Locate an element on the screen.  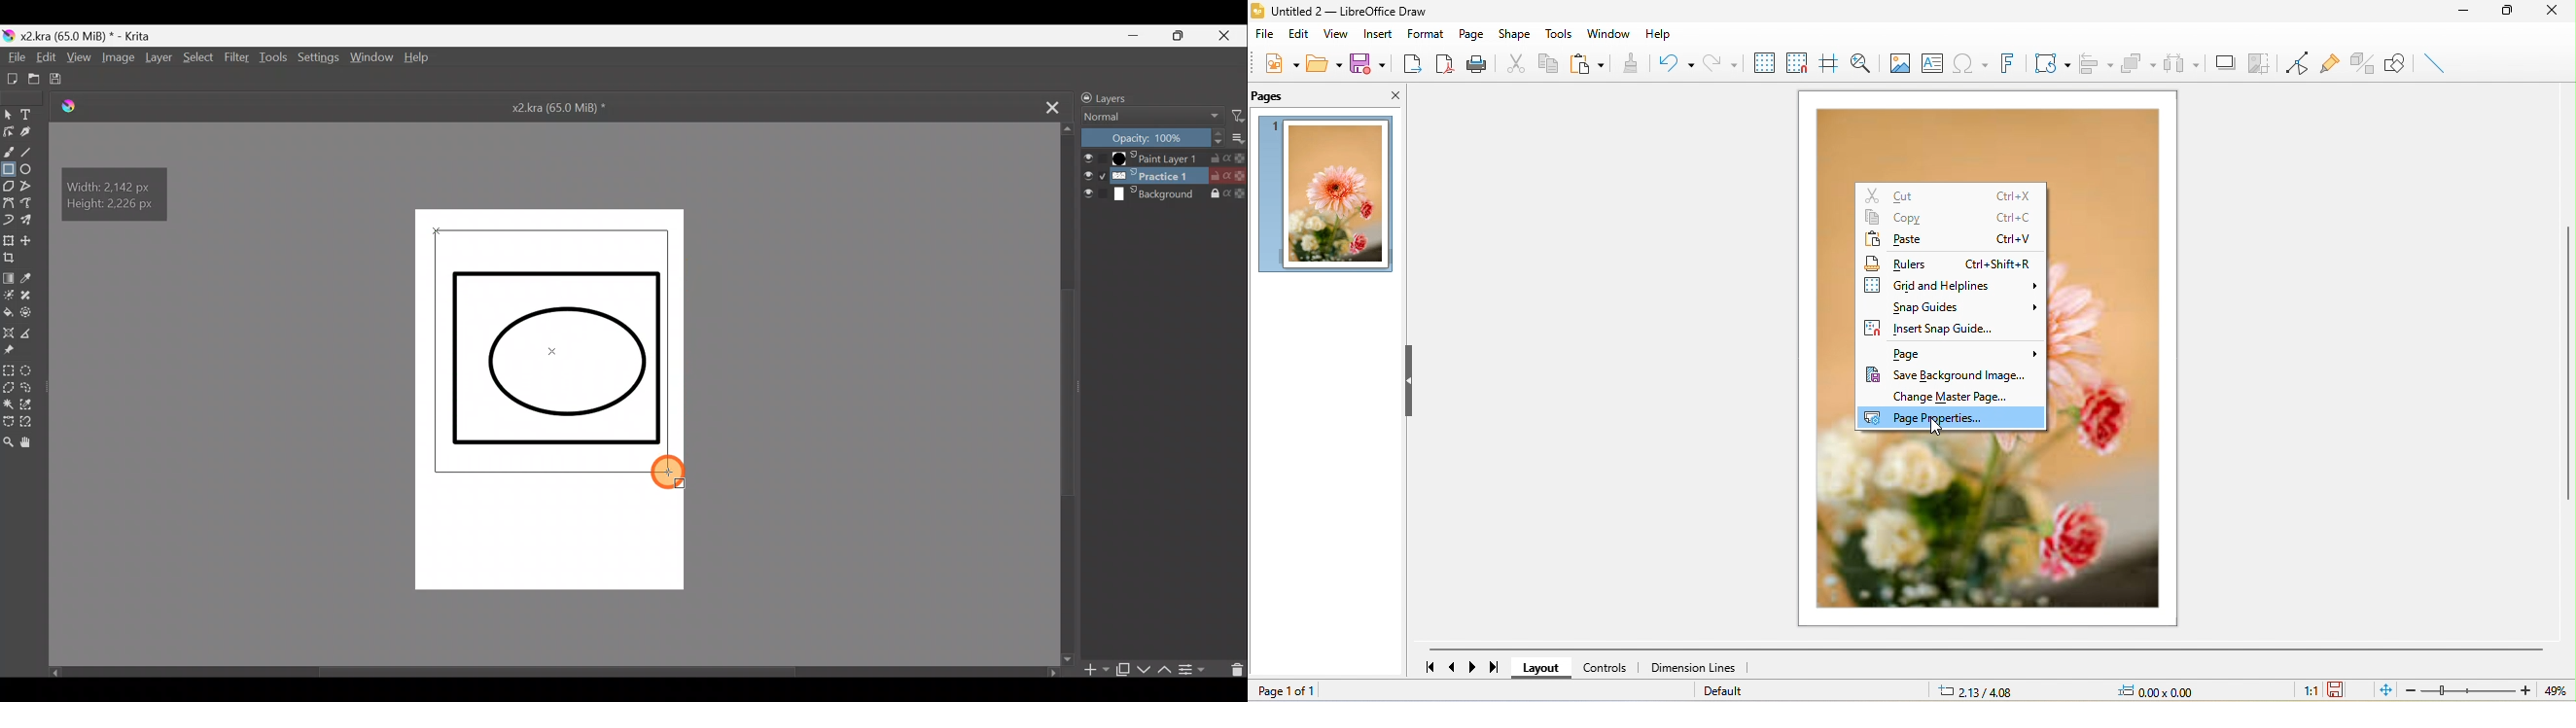
arrange is located at coordinates (2136, 63).